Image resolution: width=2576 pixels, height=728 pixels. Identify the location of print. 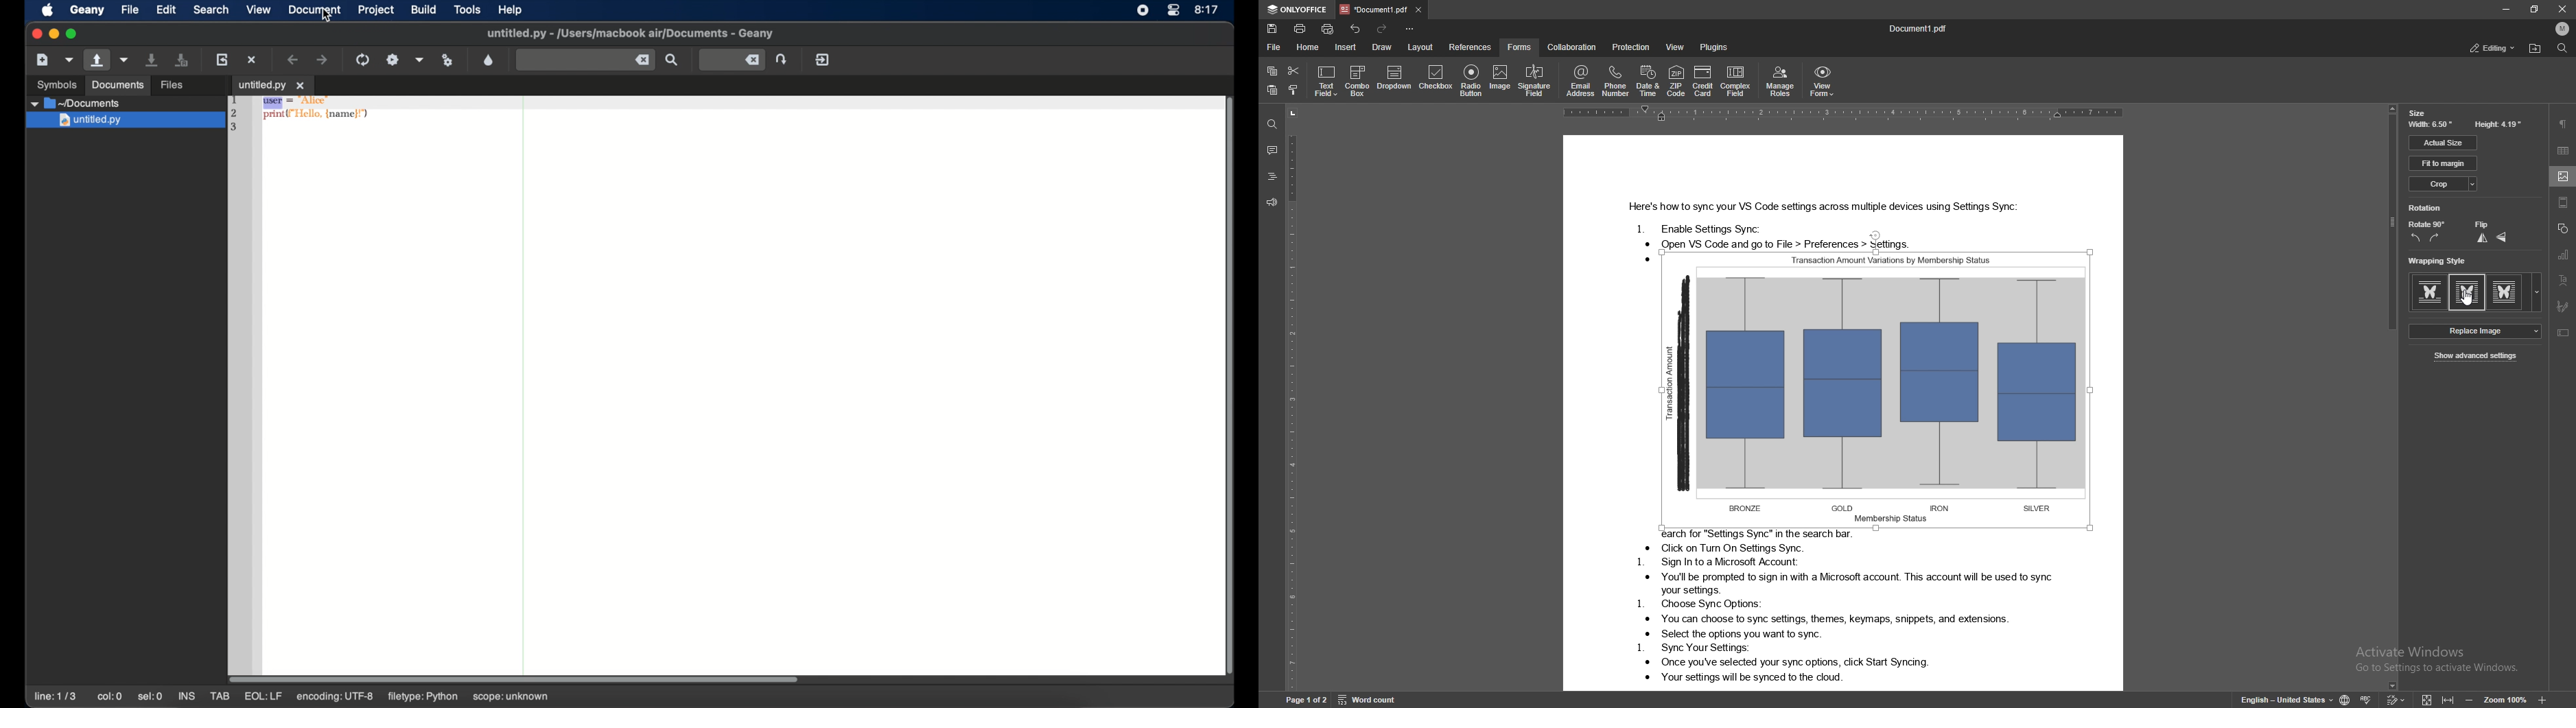
(1300, 27).